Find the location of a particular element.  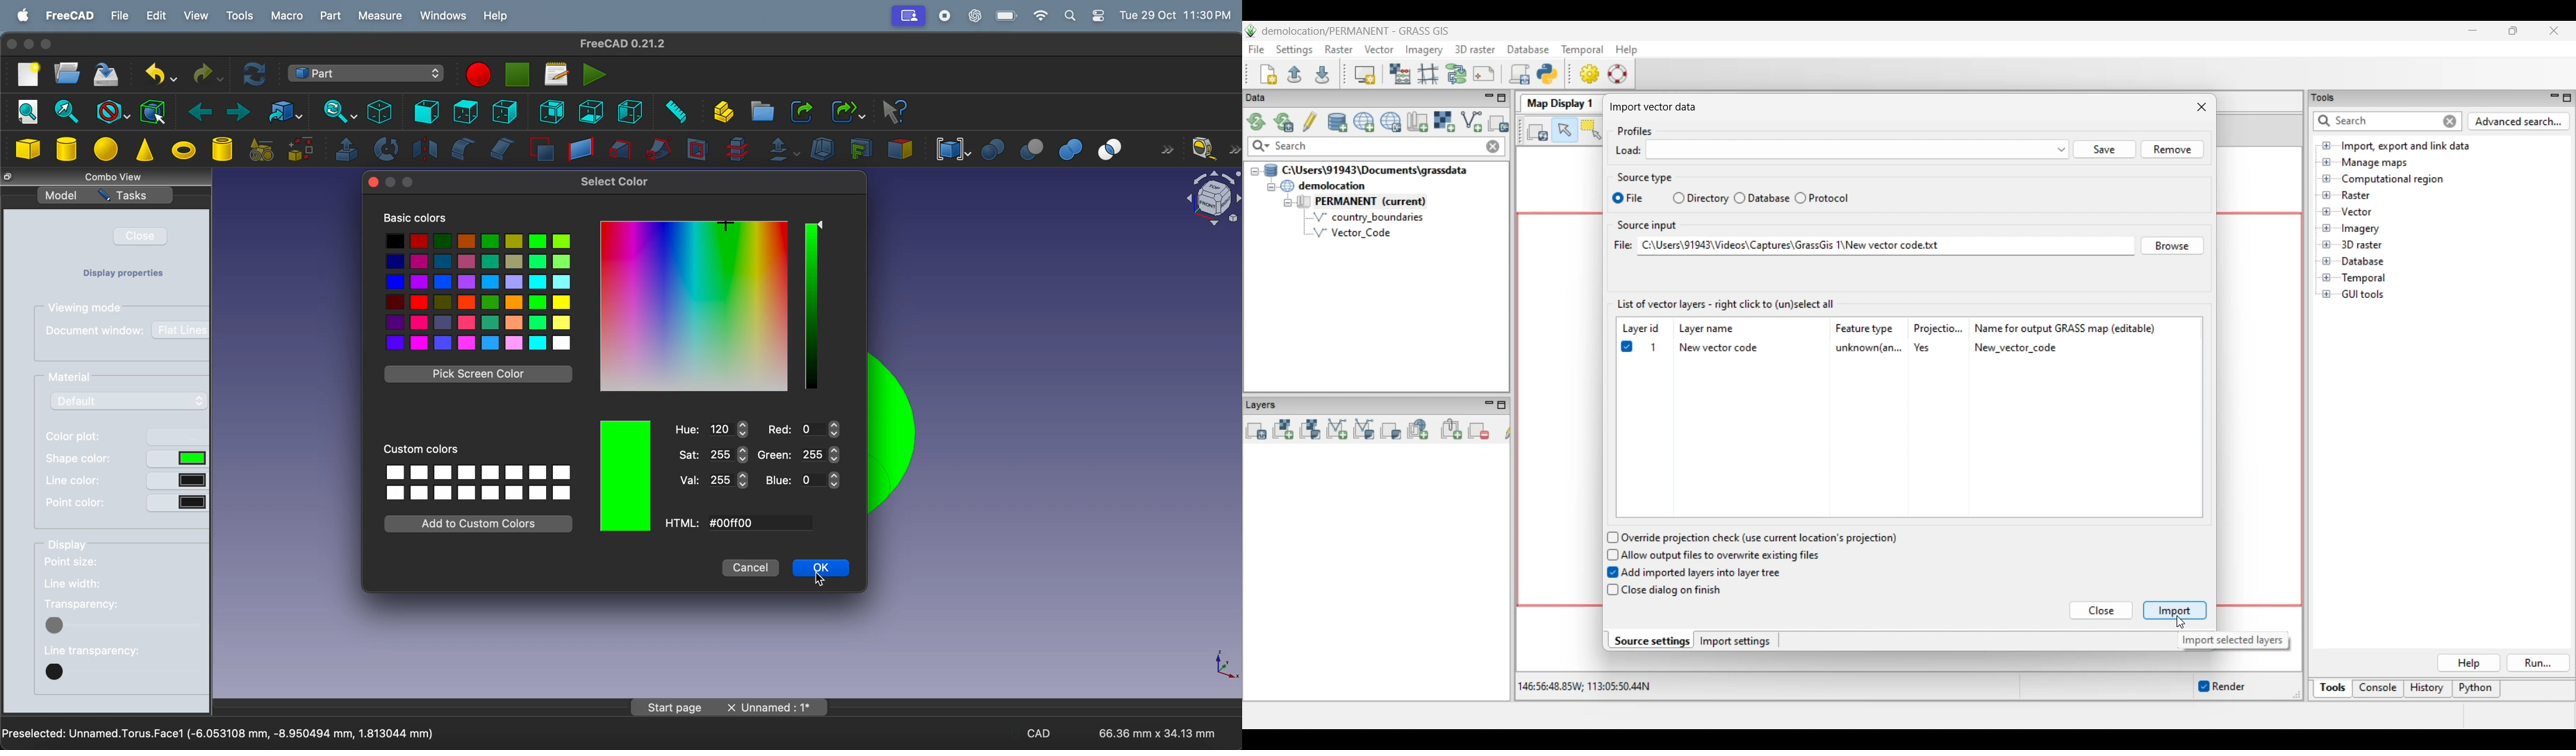

cone is located at coordinates (145, 151).